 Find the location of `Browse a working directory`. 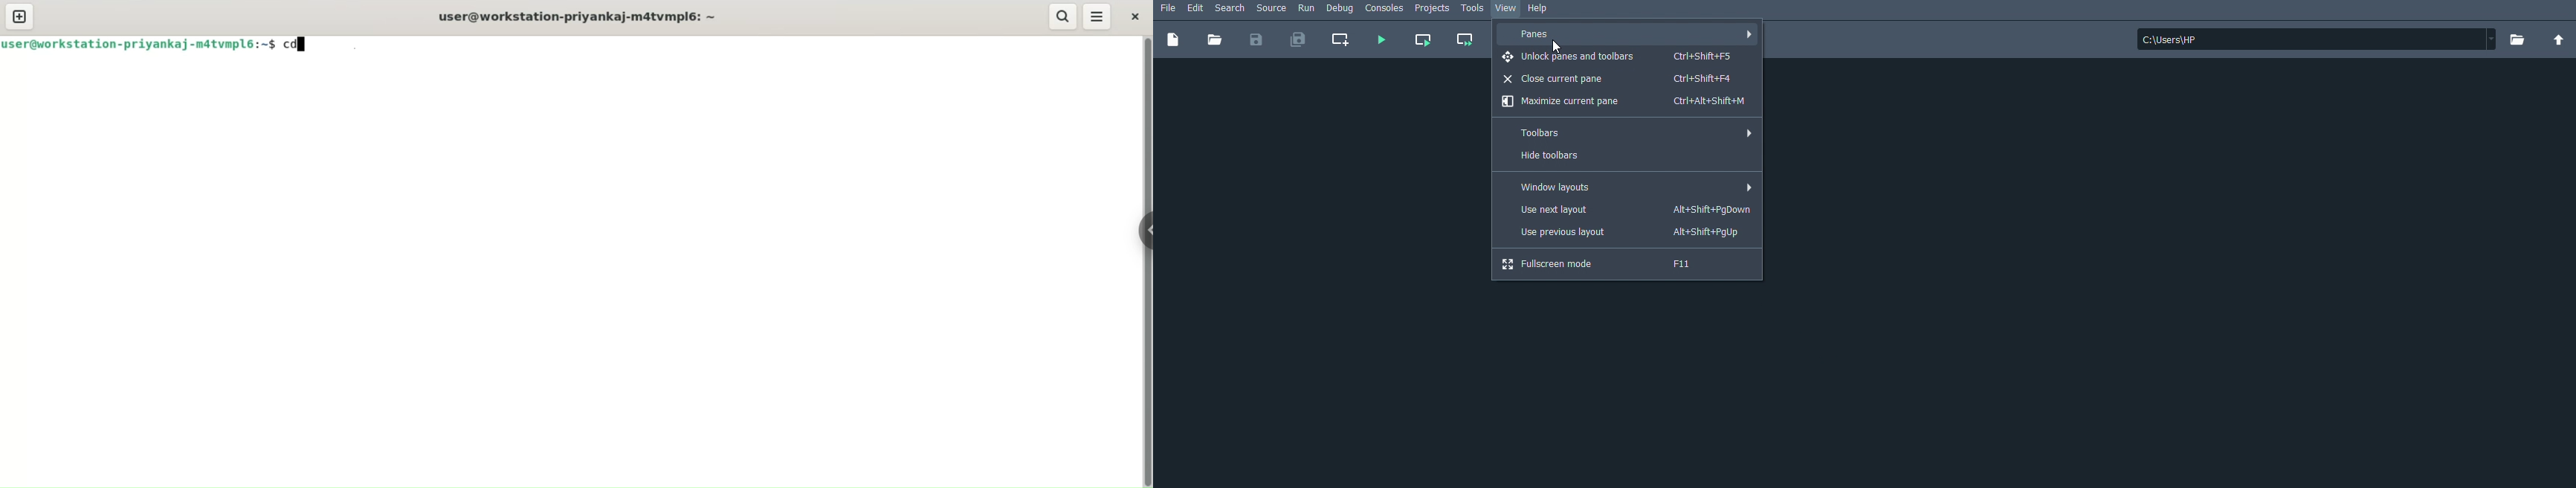

Browse a working directory is located at coordinates (2519, 40).